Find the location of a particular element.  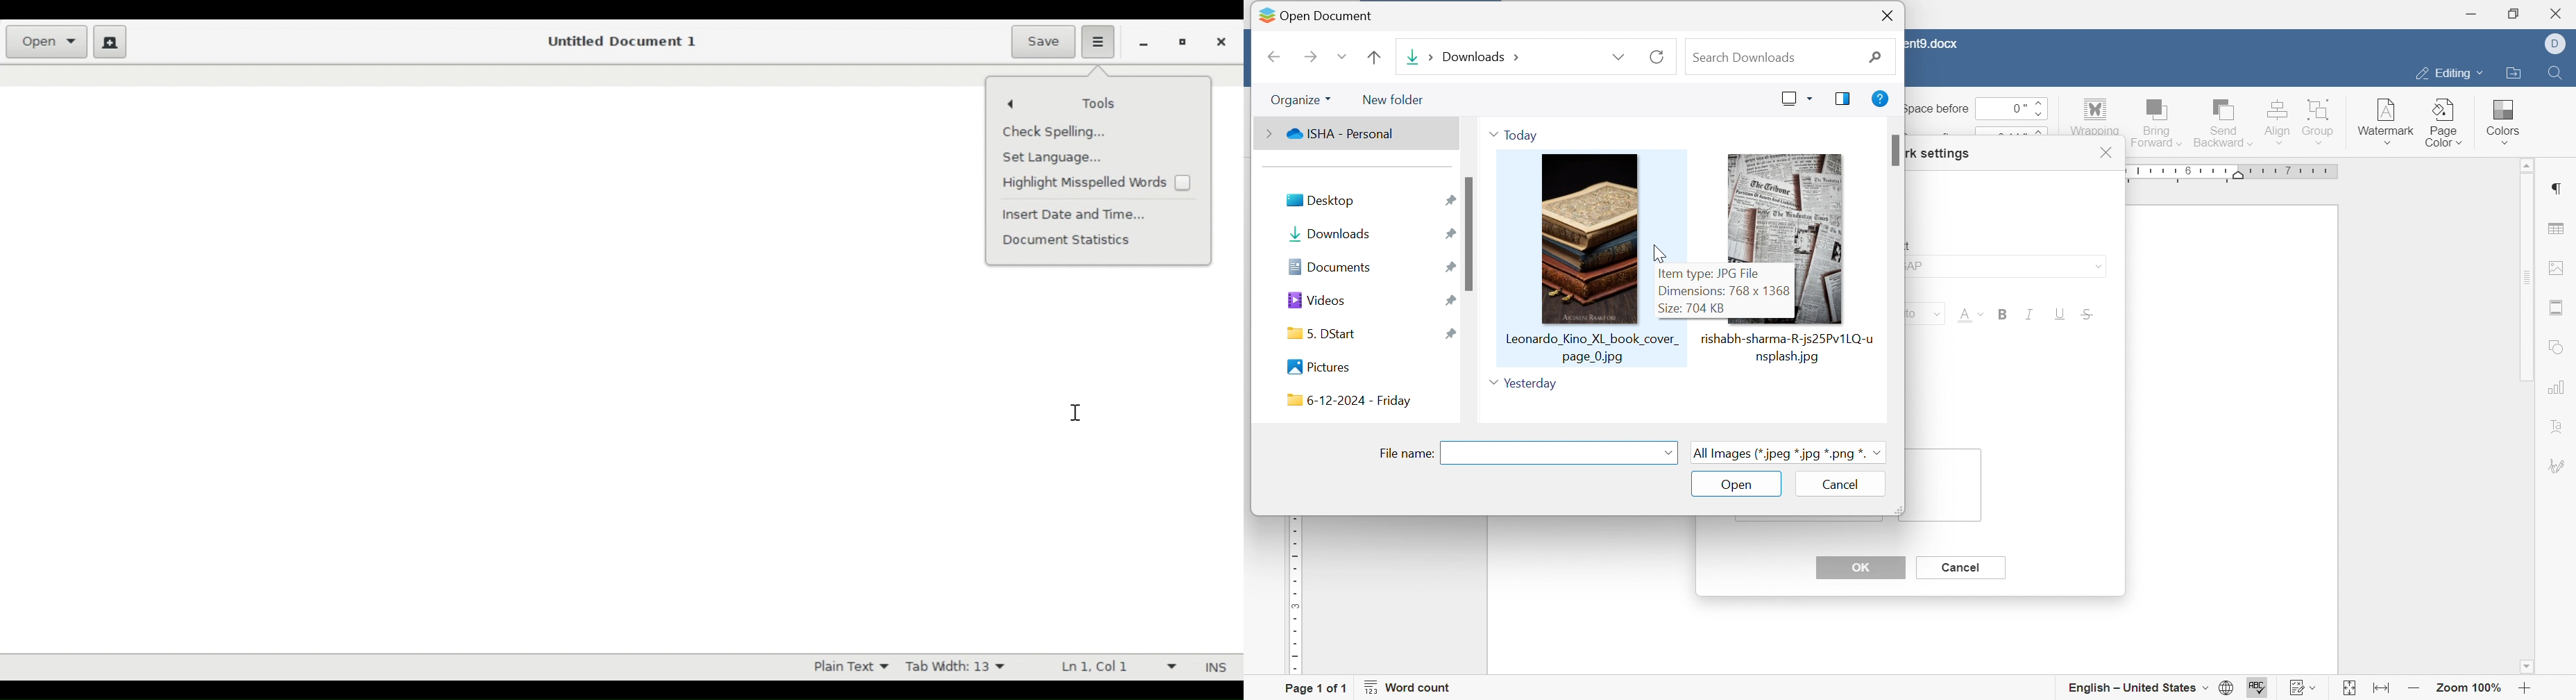

set document language is located at coordinates (2231, 688).